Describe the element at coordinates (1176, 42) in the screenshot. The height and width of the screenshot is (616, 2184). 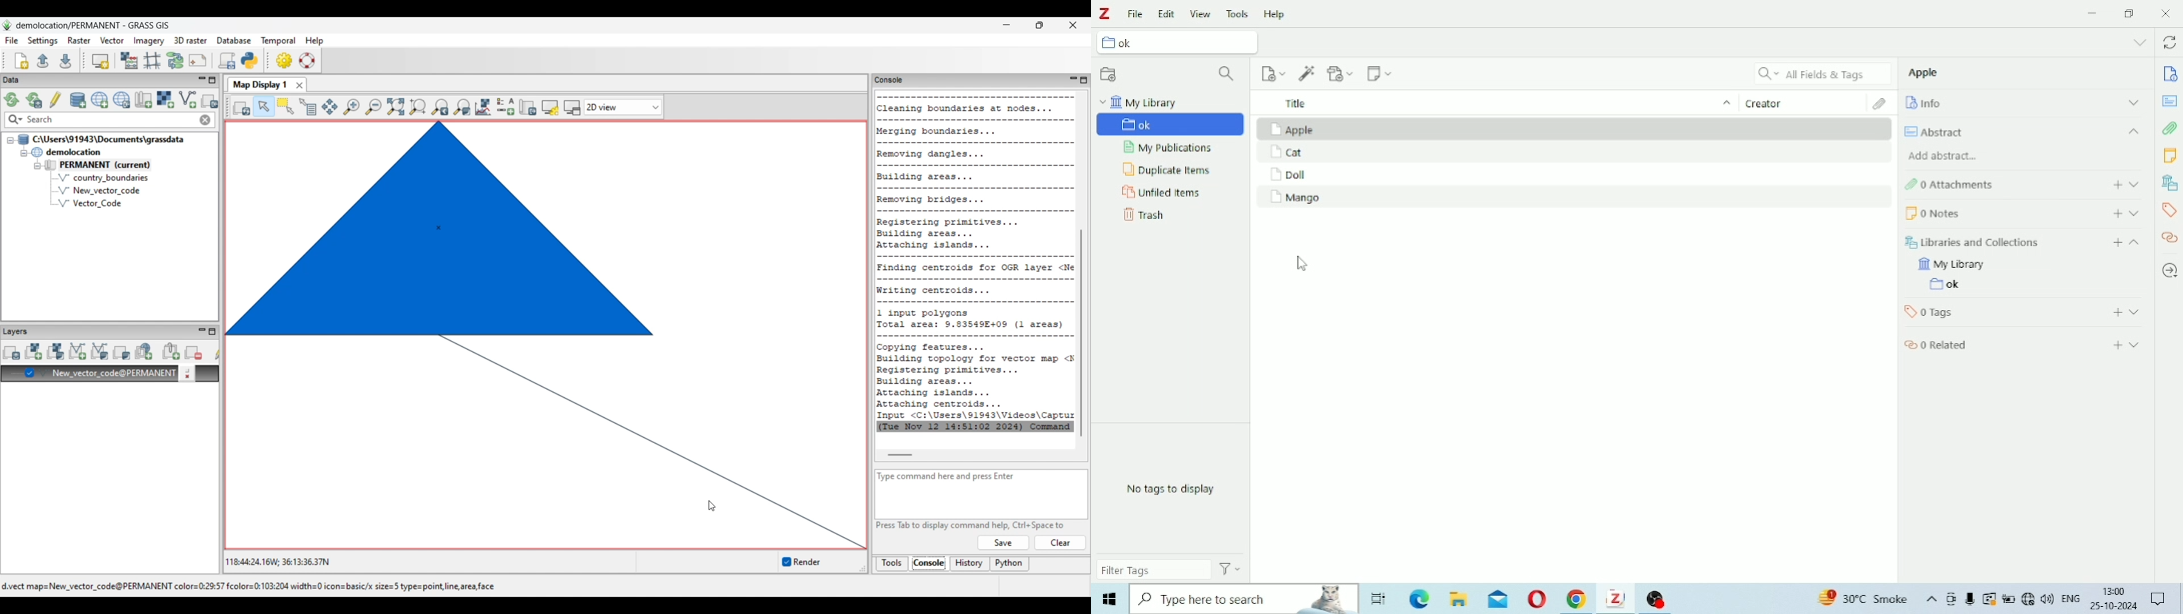
I see `Untitled` at that location.